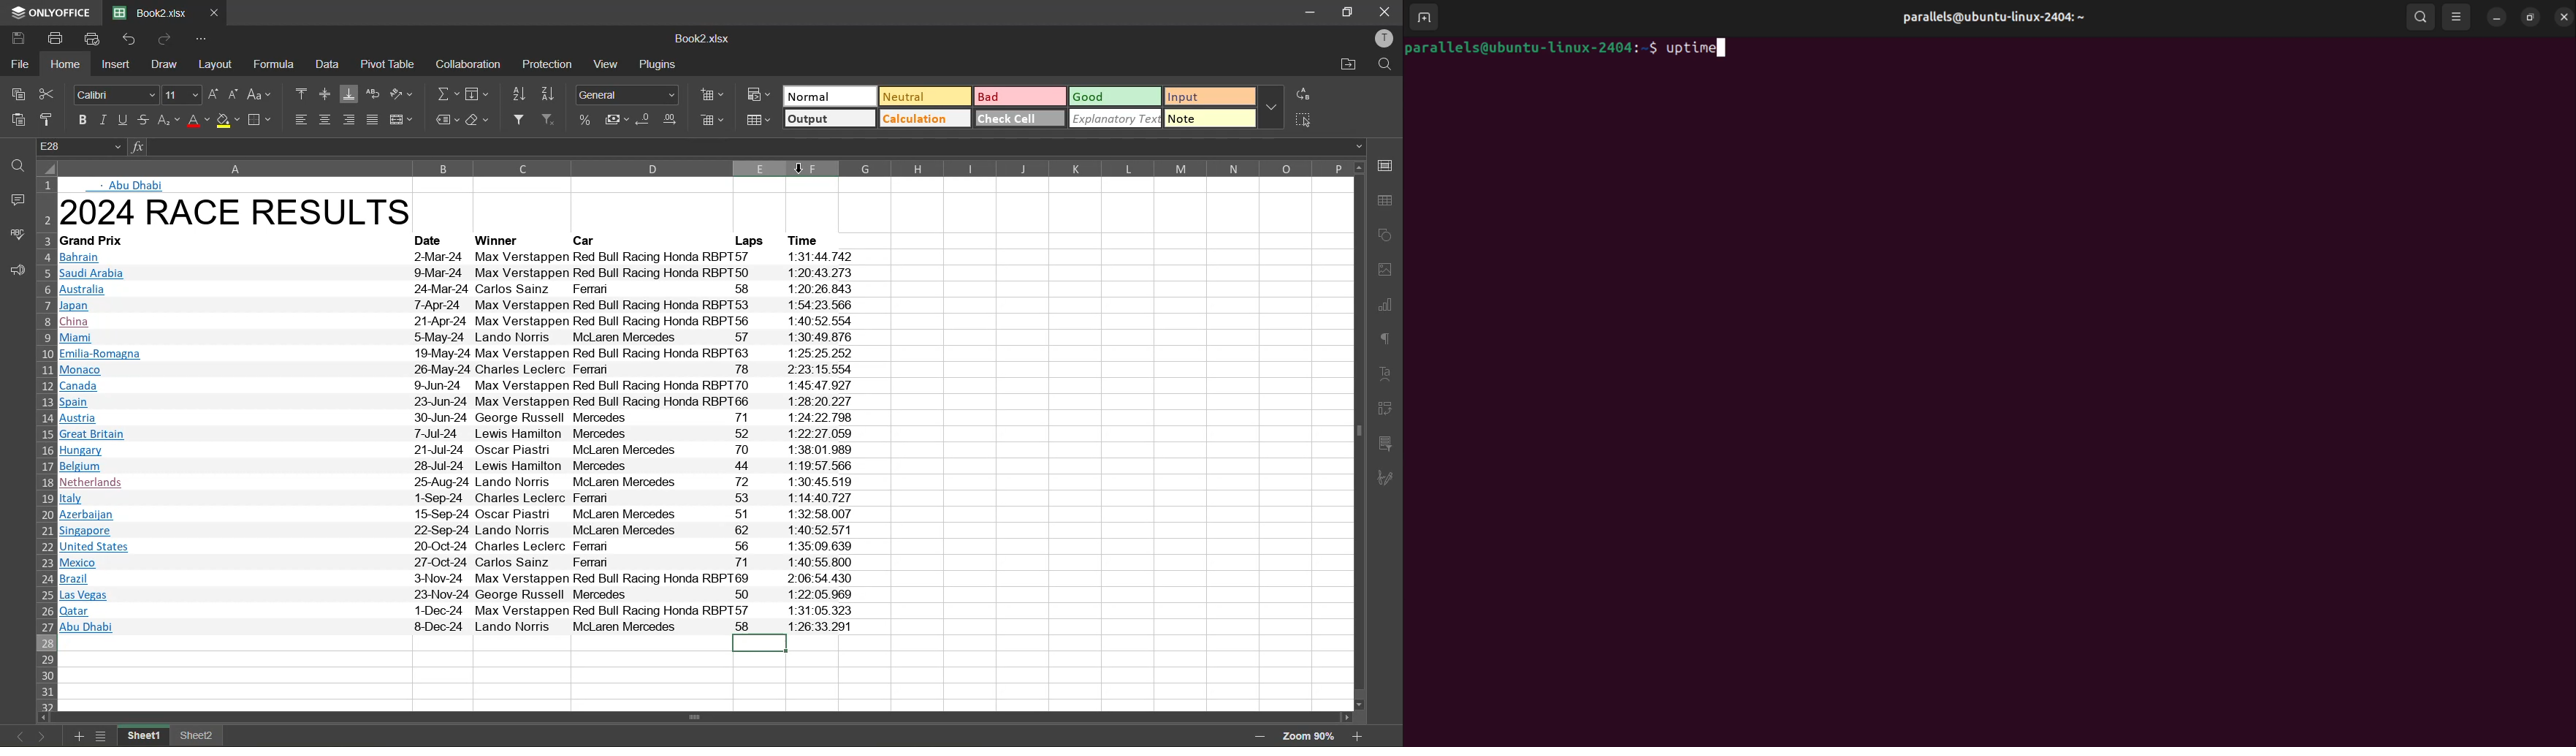 This screenshot has height=756, width=2576. Describe the element at coordinates (1021, 118) in the screenshot. I see `check cell` at that location.